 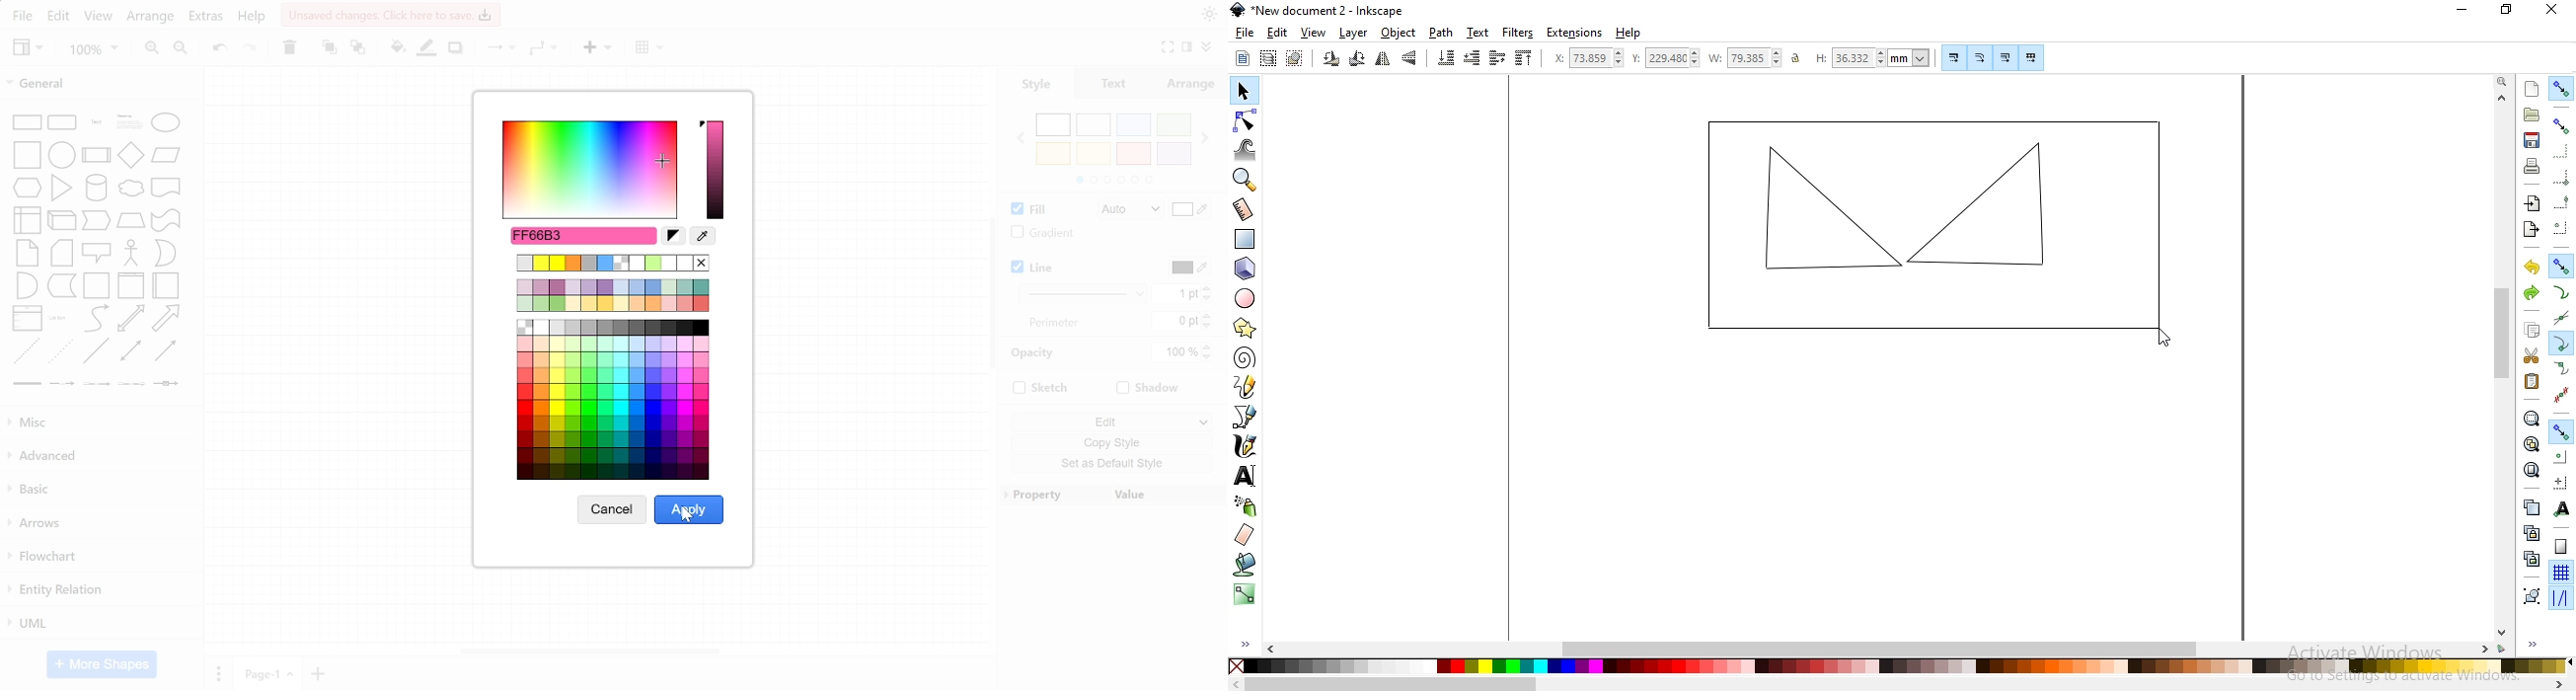 What do you see at coordinates (2561, 268) in the screenshot?
I see `snap nodes, paths and handles` at bounding box center [2561, 268].